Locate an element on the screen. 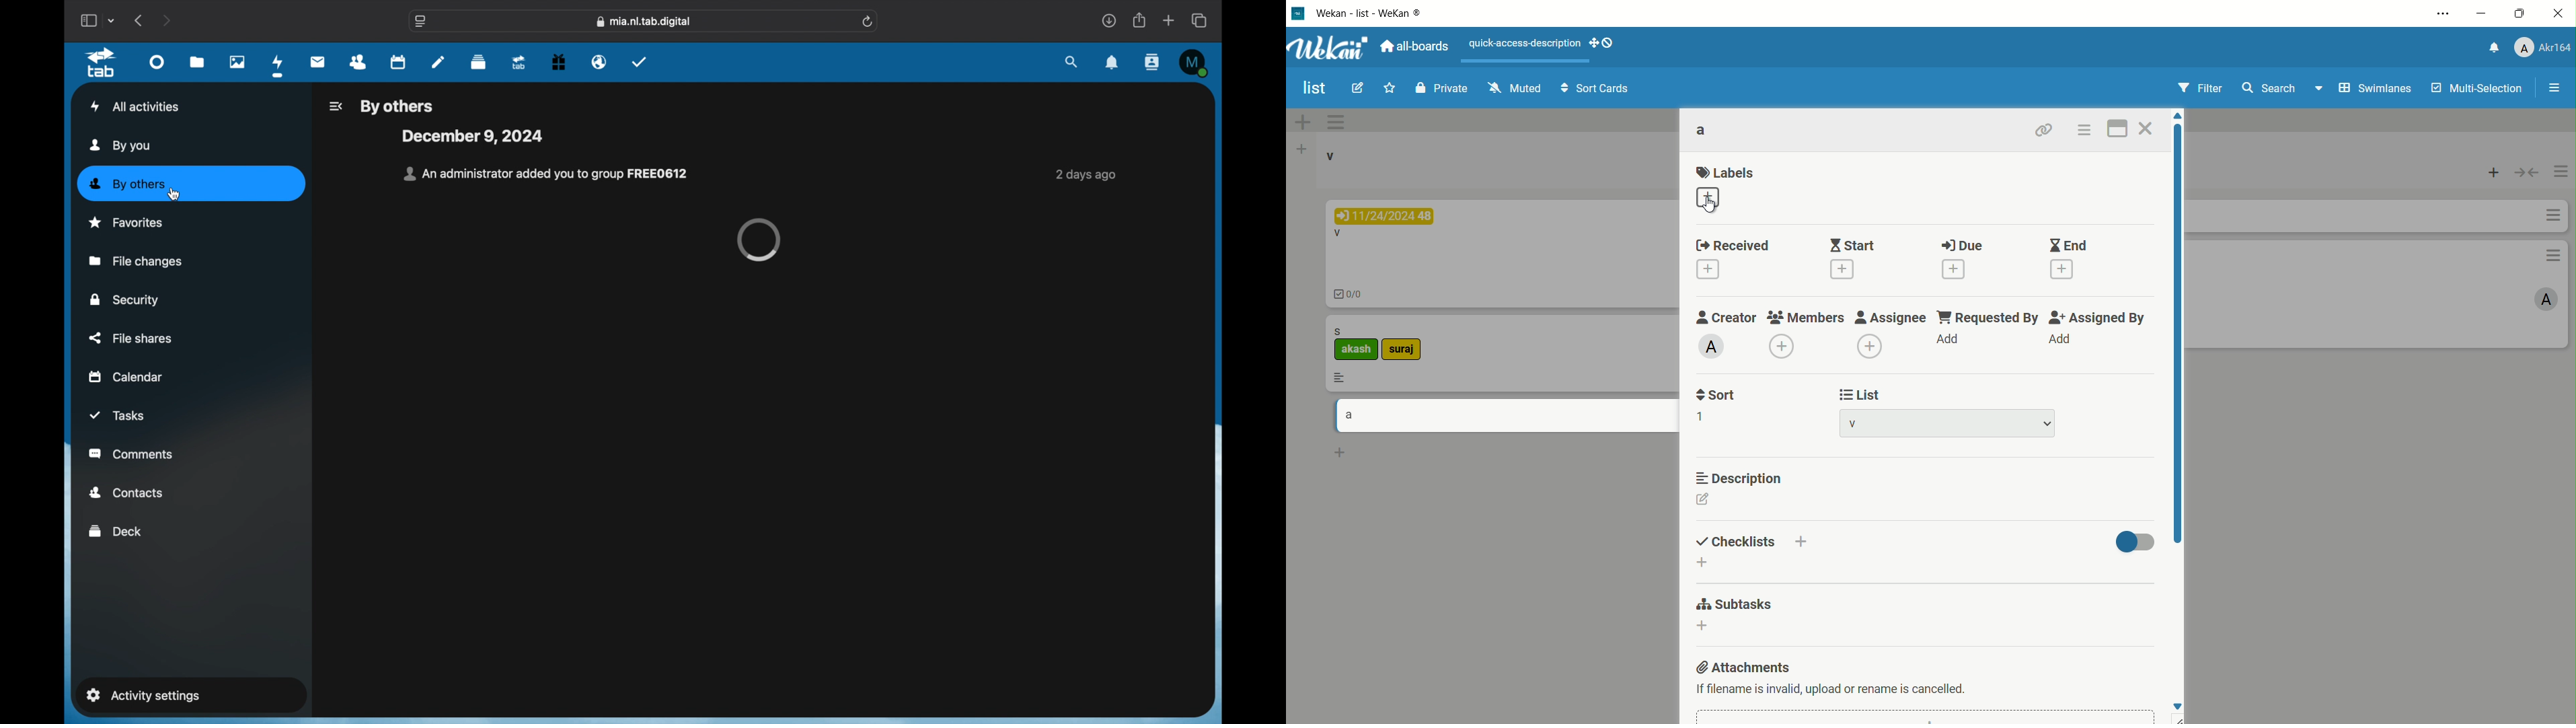  start is located at coordinates (1853, 245).